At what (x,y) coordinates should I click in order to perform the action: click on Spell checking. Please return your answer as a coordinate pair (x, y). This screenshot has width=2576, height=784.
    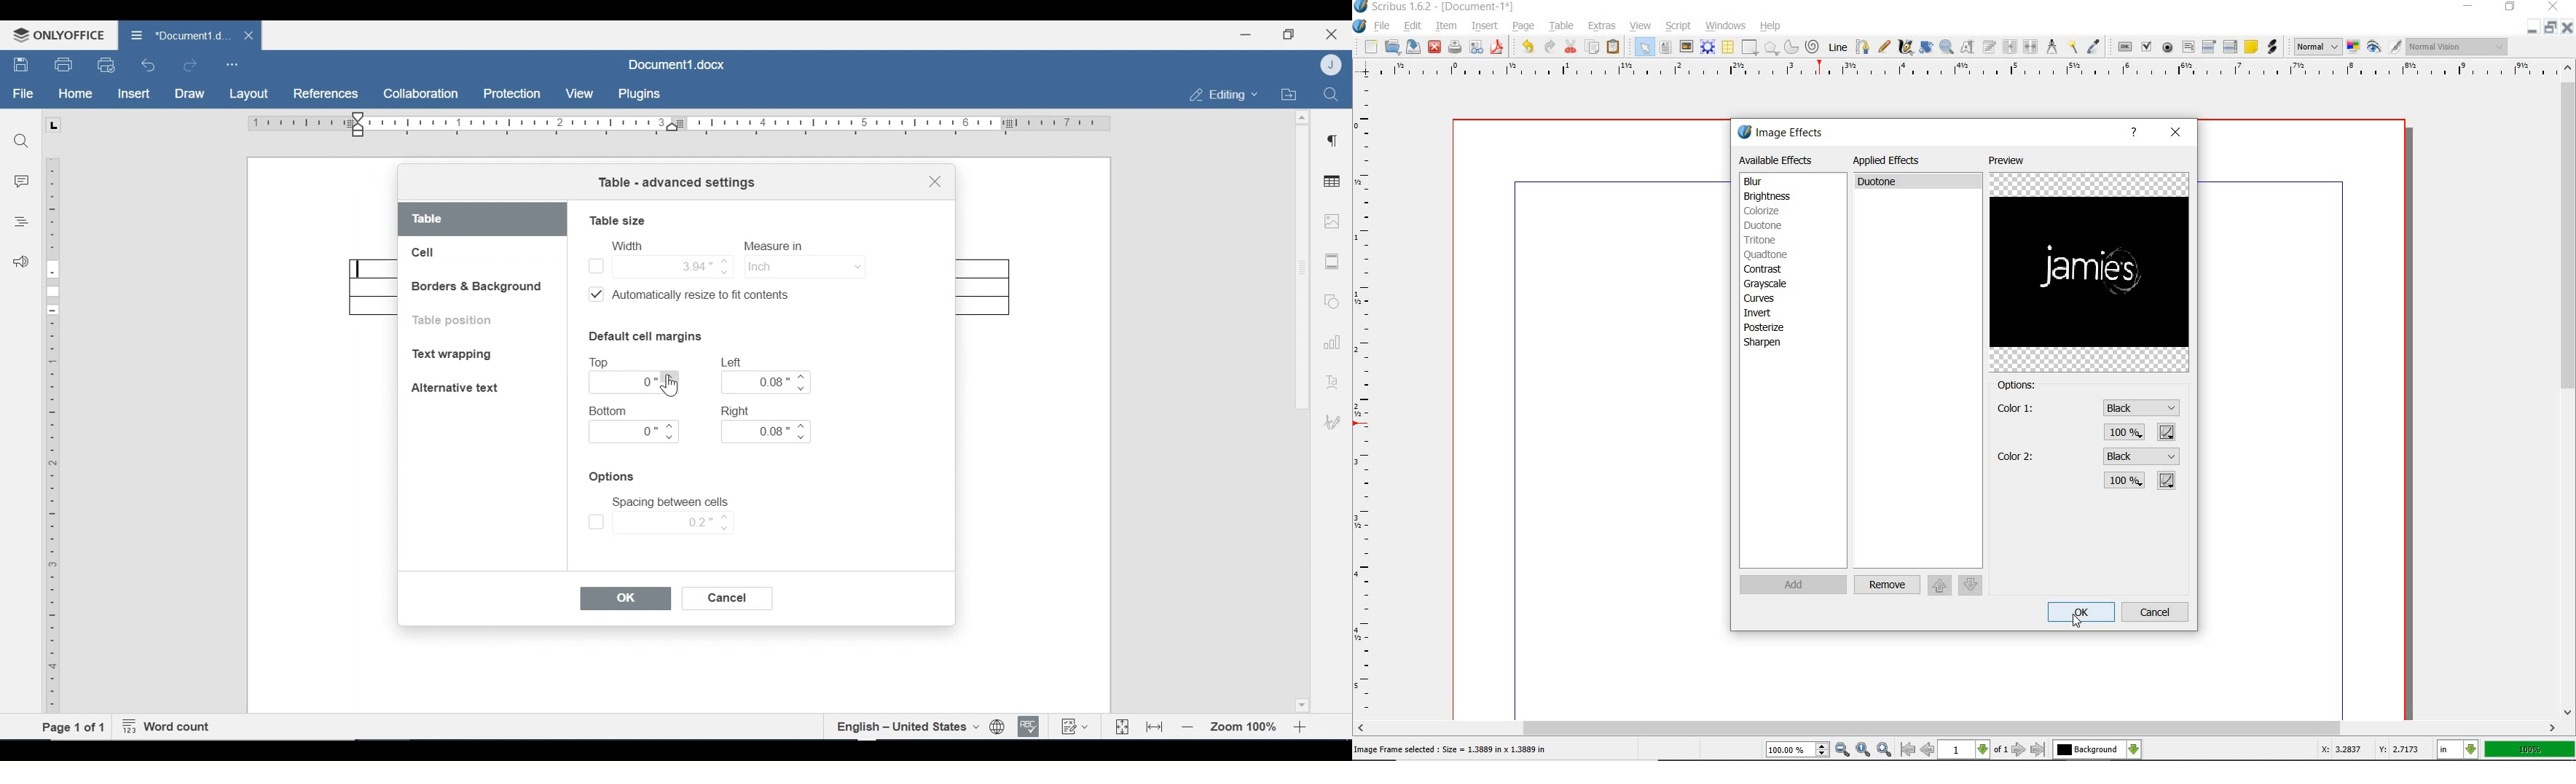
    Looking at the image, I should click on (1029, 726).